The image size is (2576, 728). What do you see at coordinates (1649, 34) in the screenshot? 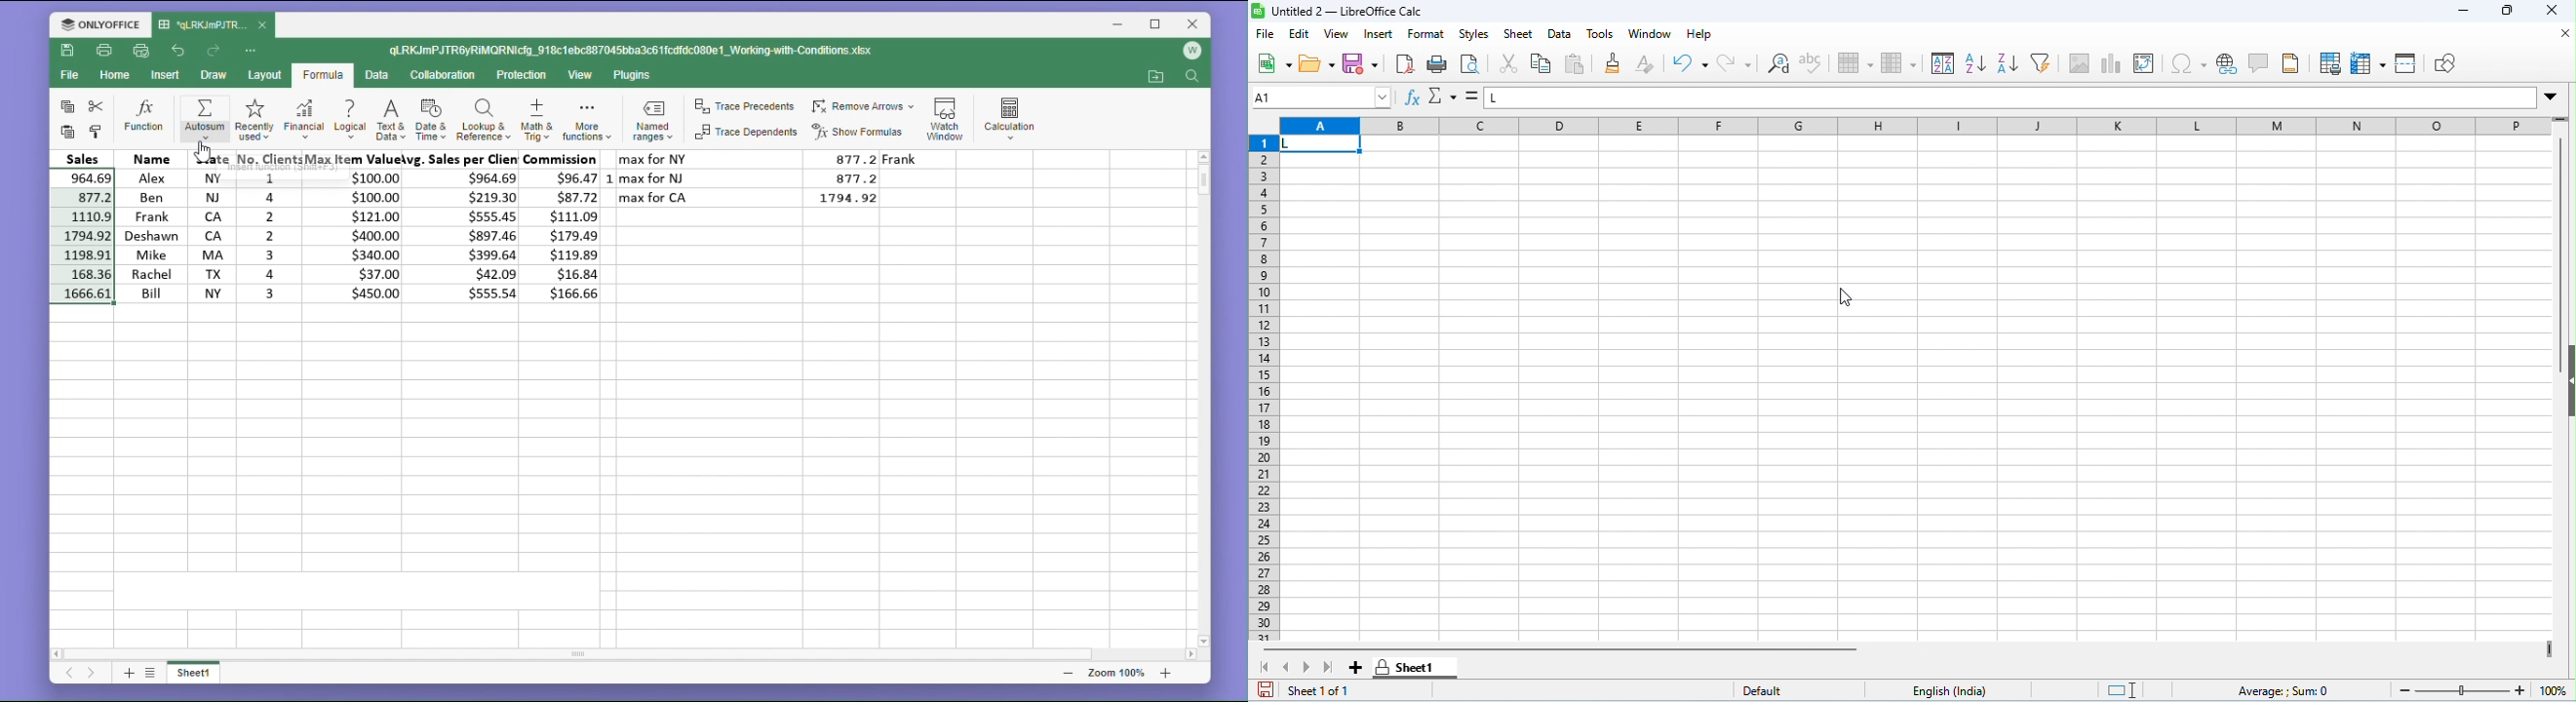
I see `window` at bounding box center [1649, 34].